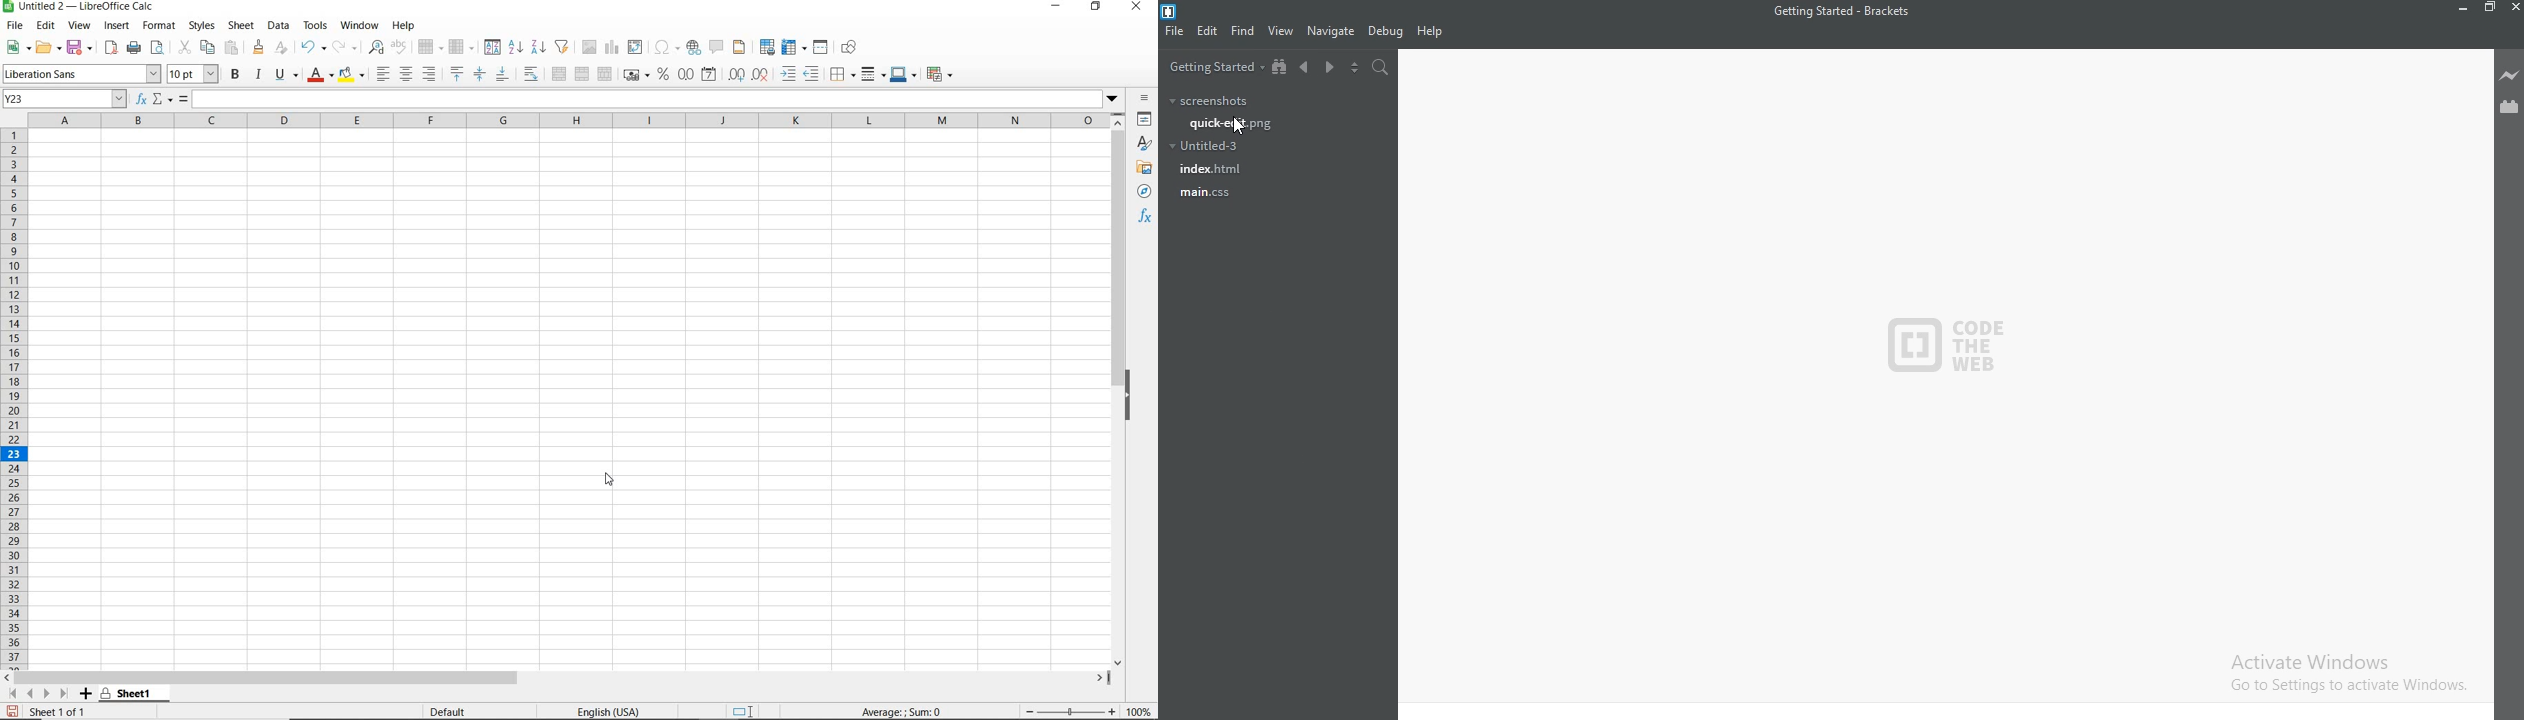 The width and height of the screenshot is (2548, 728). What do you see at coordinates (492, 48) in the screenshot?
I see `SORTS` at bounding box center [492, 48].